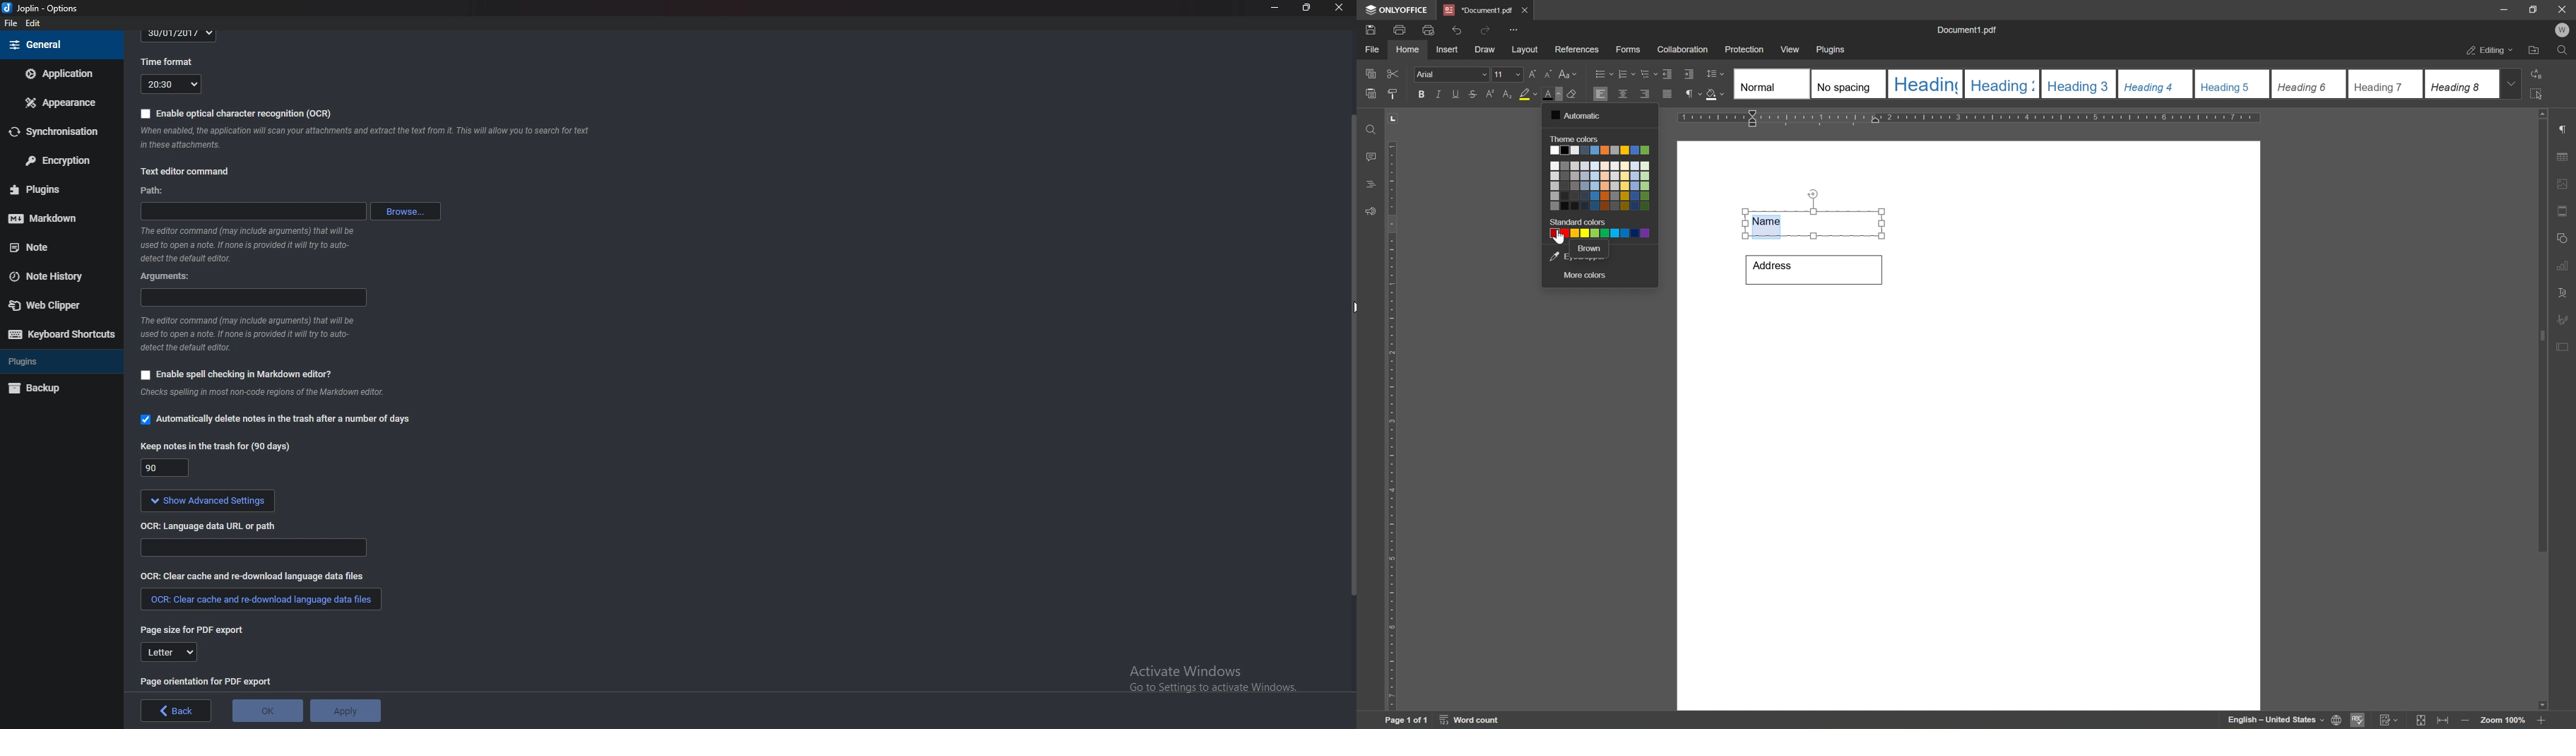 This screenshot has width=2576, height=756. Describe the element at coordinates (1477, 10) in the screenshot. I see `presentation1.pdf` at that location.